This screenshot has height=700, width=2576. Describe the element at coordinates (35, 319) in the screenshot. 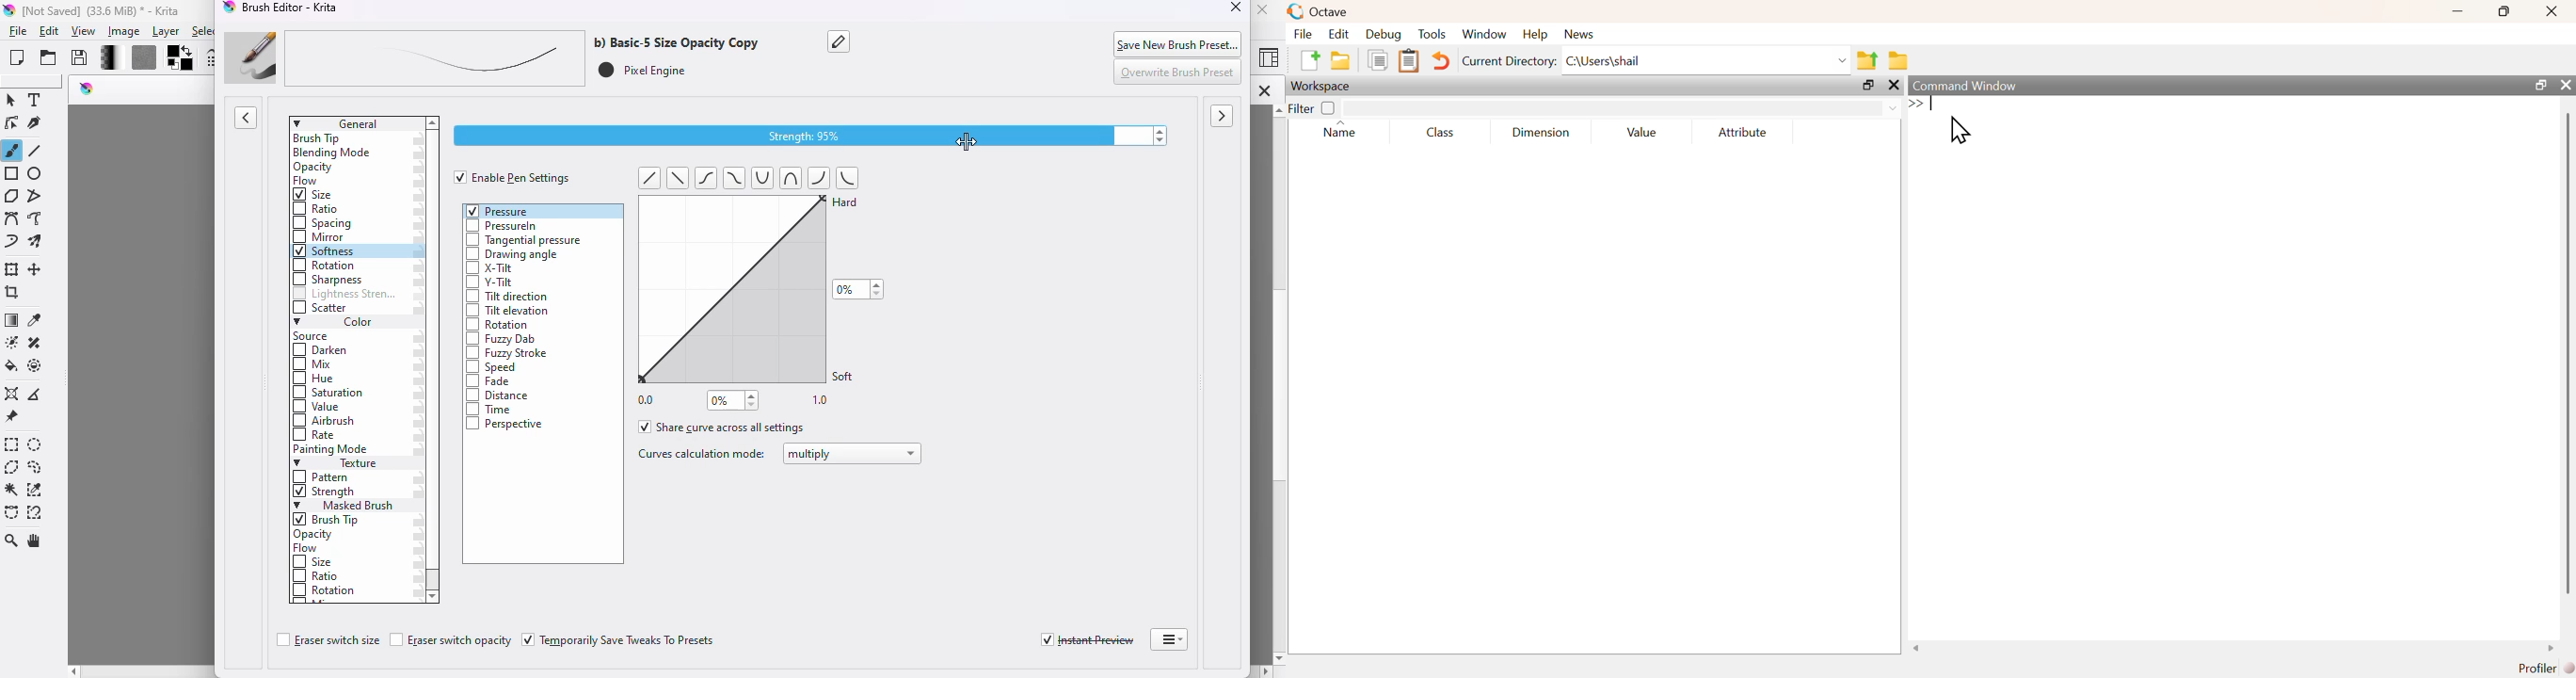

I see `sample a color from the image or current layer` at that location.